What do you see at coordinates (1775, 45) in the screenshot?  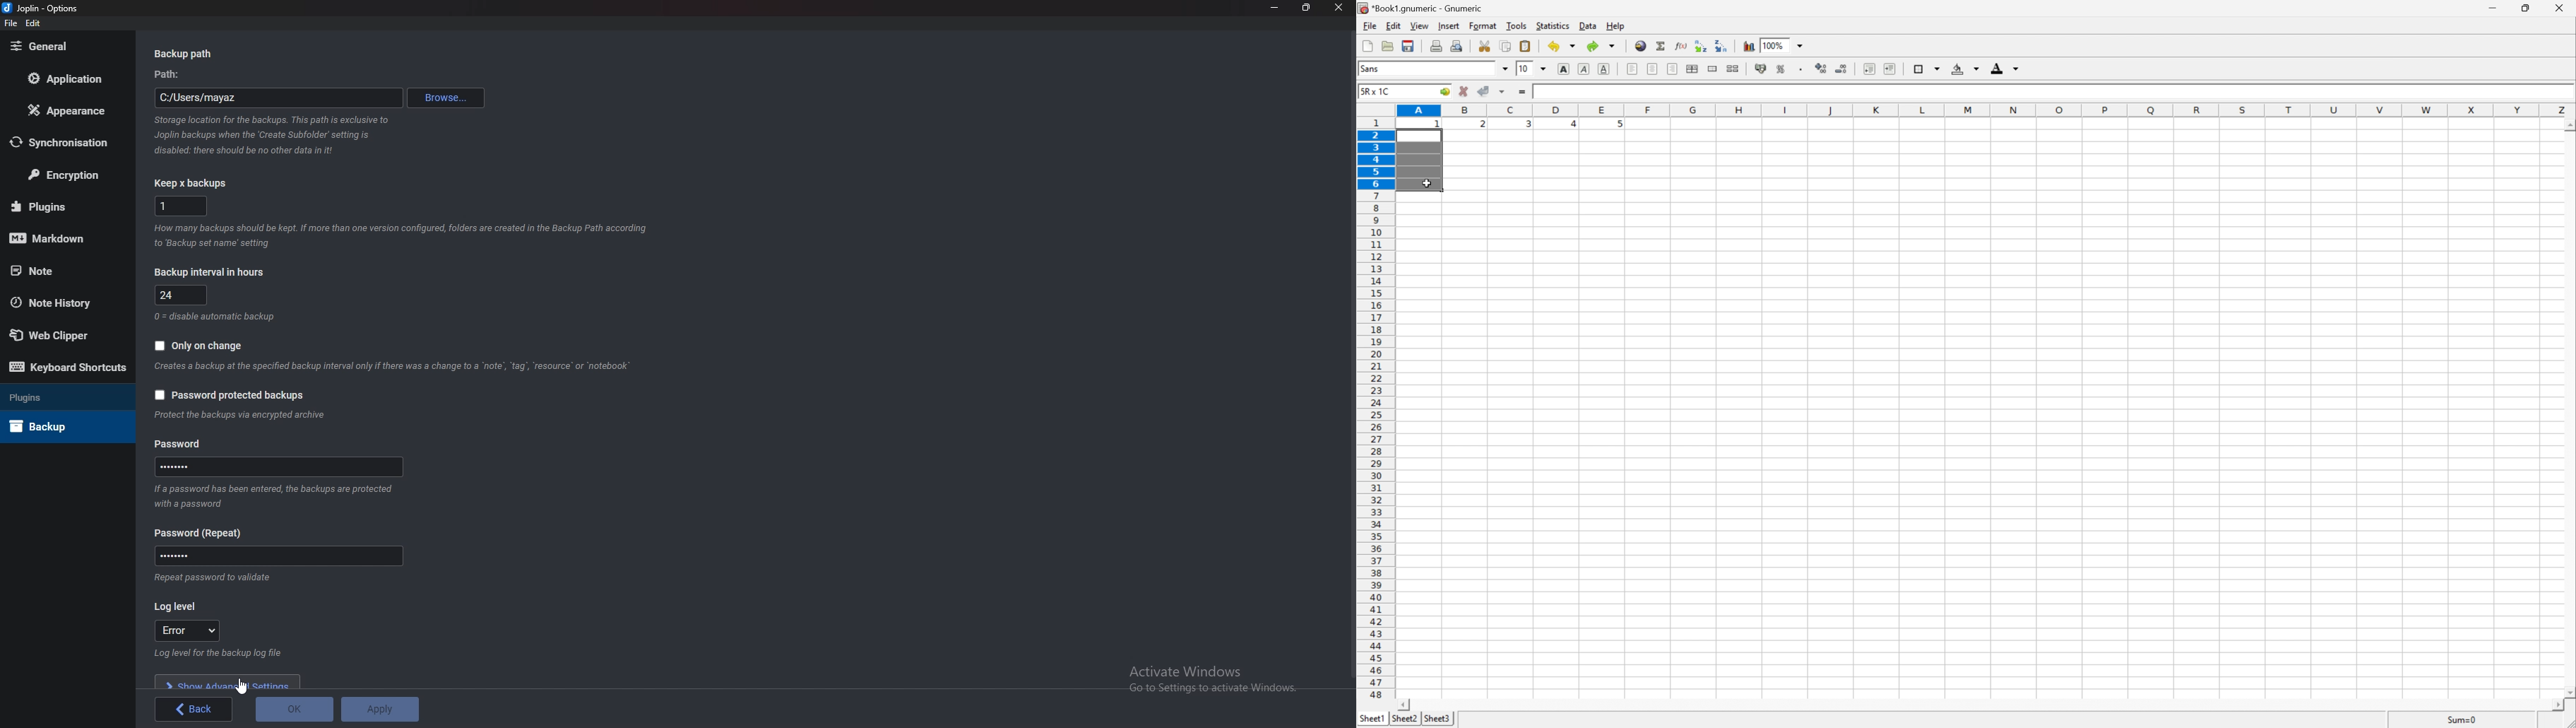 I see `100%` at bounding box center [1775, 45].